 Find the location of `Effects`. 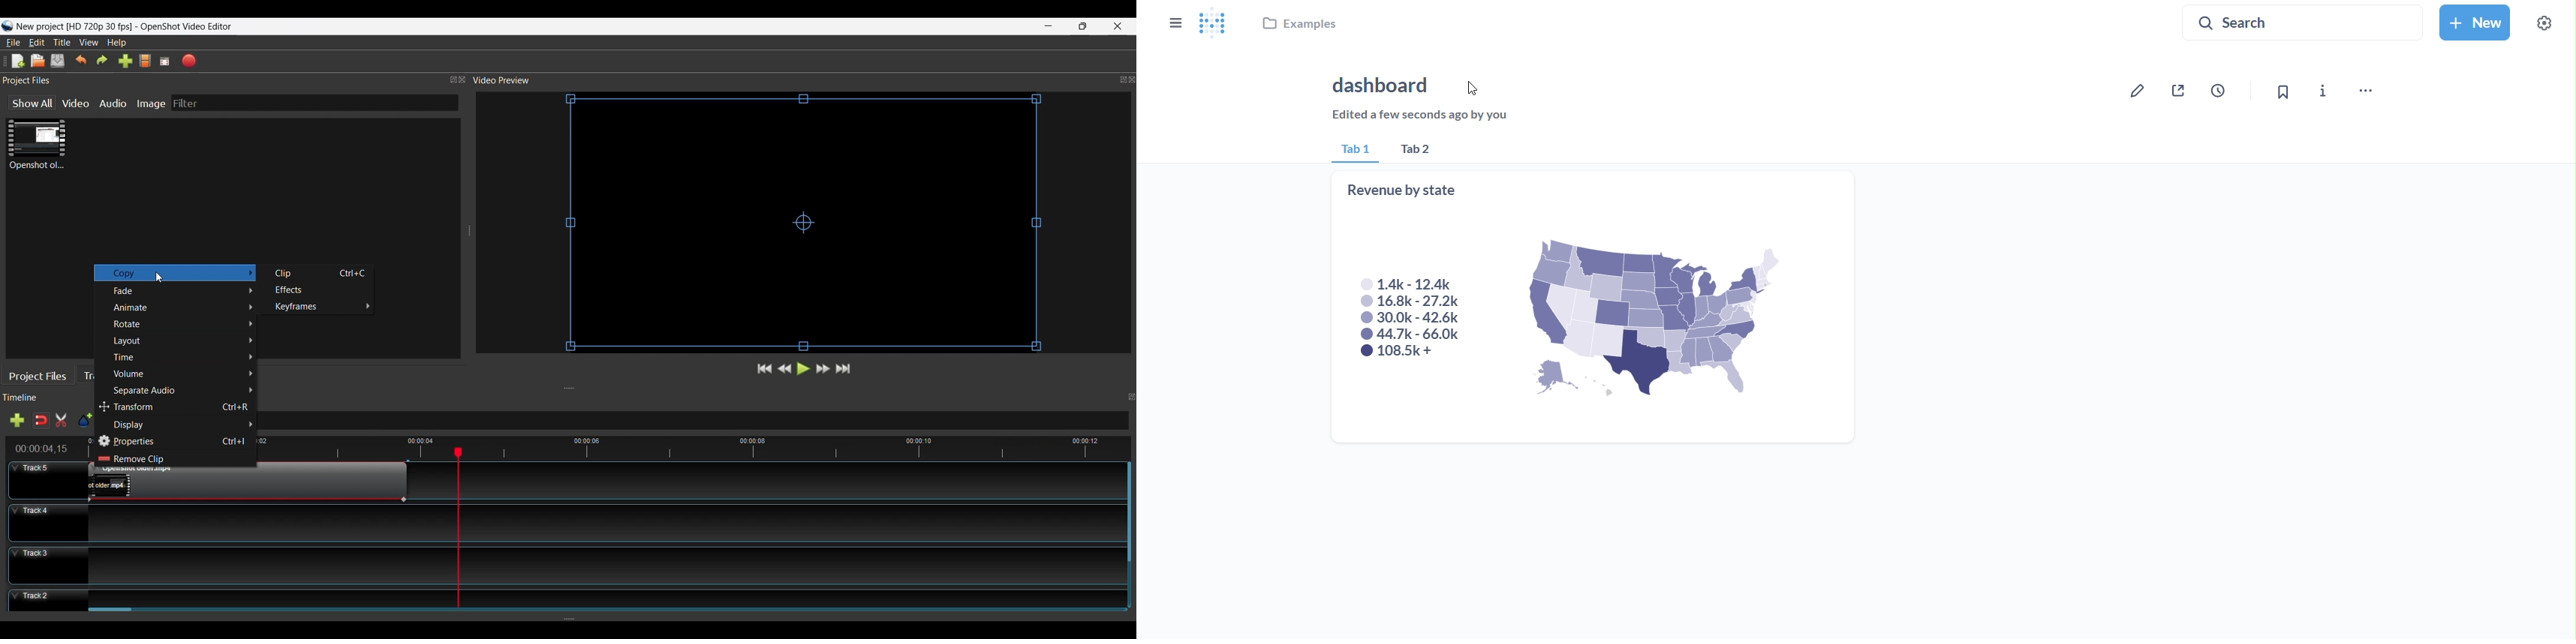

Effects is located at coordinates (318, 291).